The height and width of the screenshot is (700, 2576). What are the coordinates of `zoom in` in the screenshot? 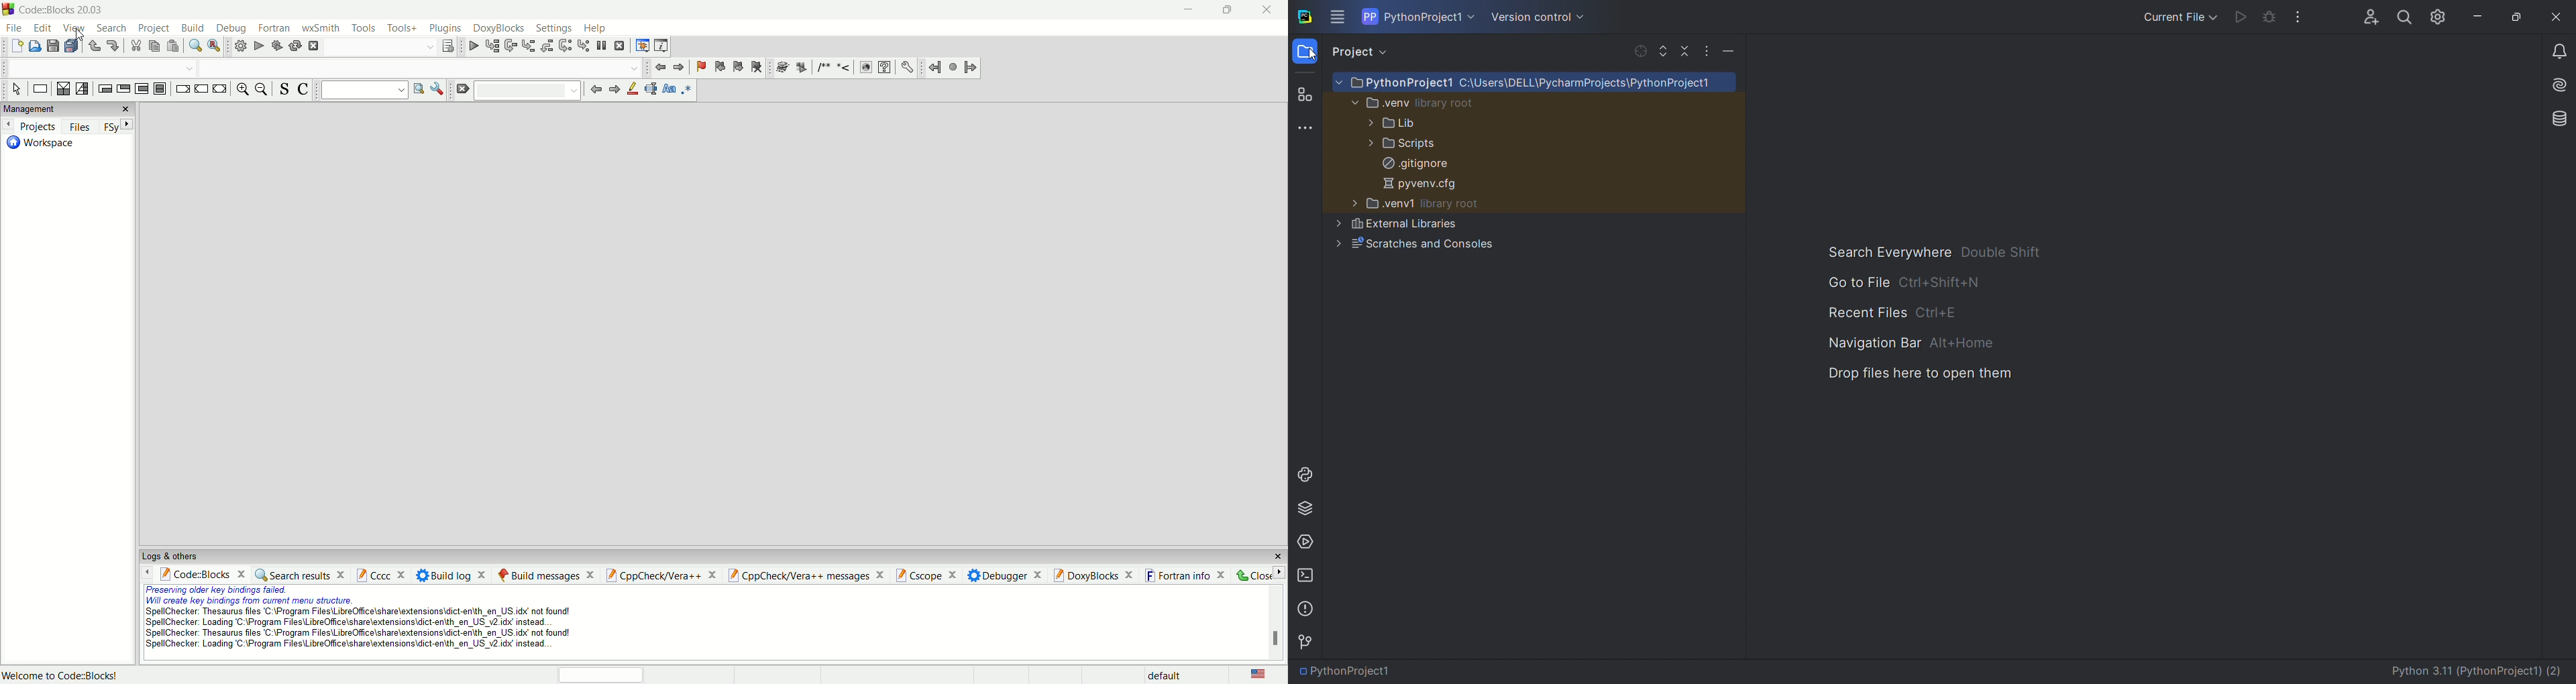 It's located at (241, 91).